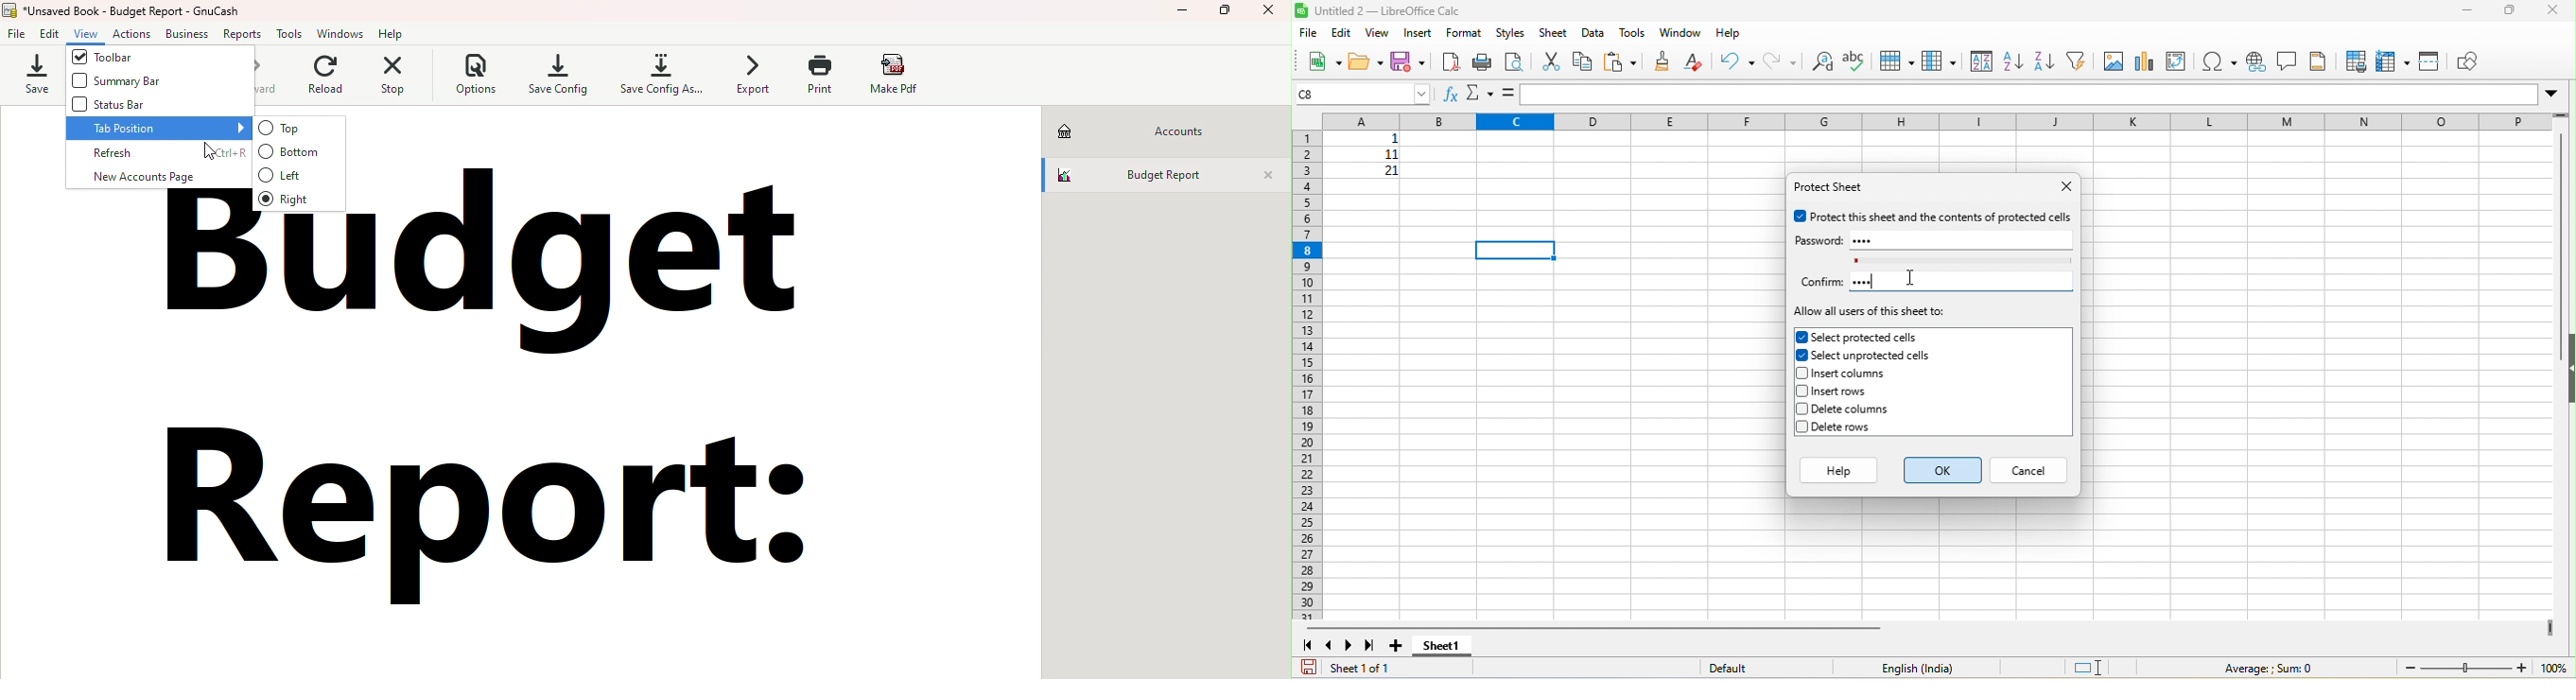  Describe the element at coordinates (2221, 60) in the screenshot. I see `special characters` at that location.